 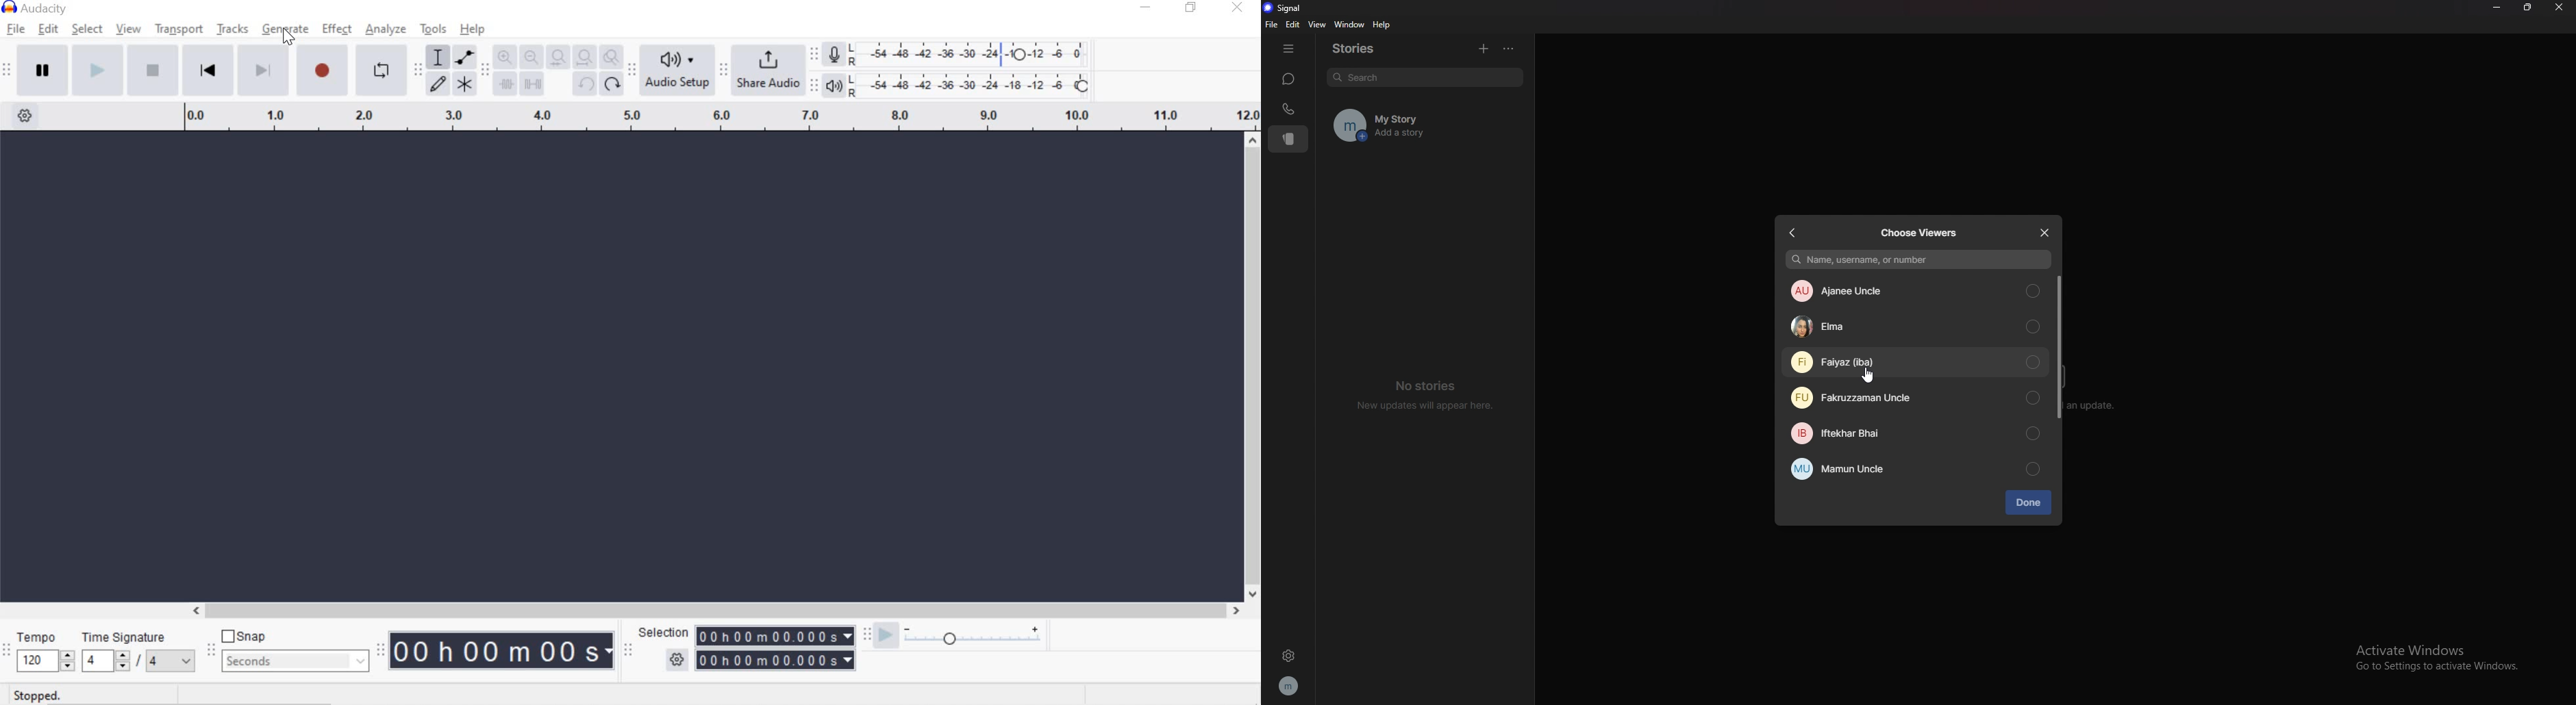 I want to click on Play, so click(x=98, y=70).